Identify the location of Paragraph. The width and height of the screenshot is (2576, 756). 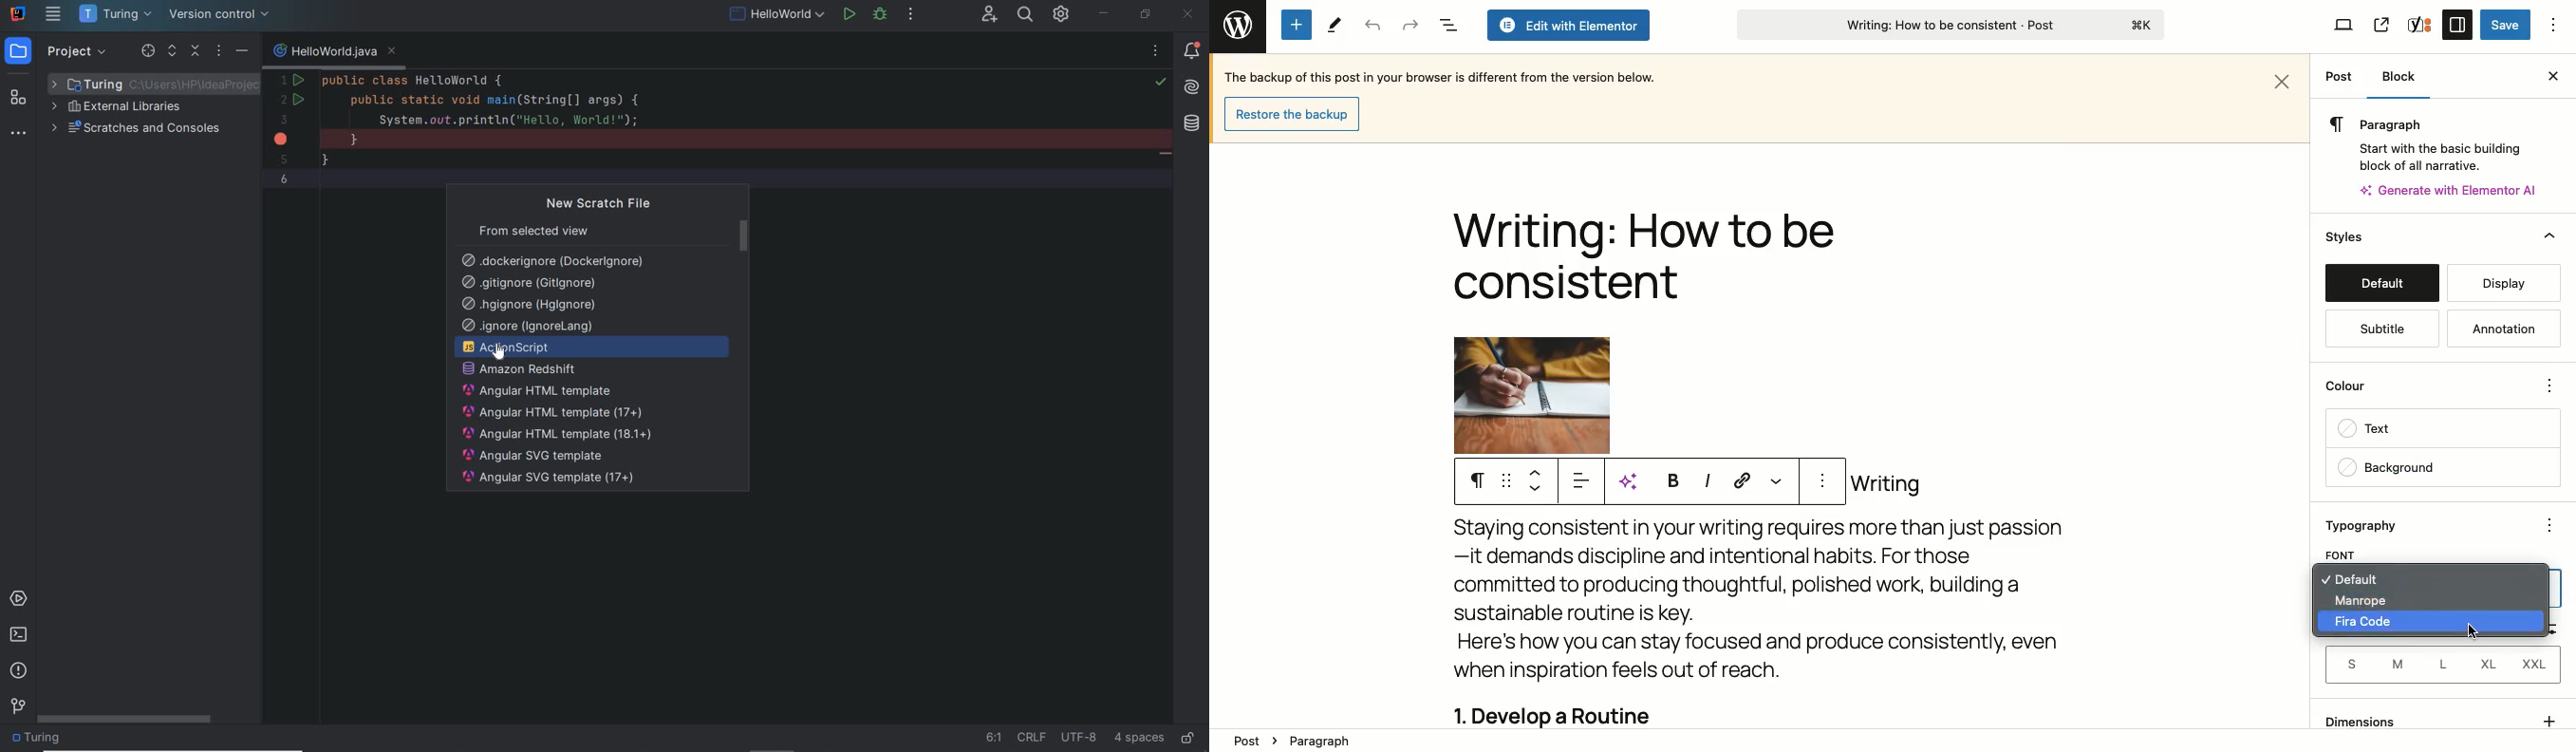
(1477, 481).